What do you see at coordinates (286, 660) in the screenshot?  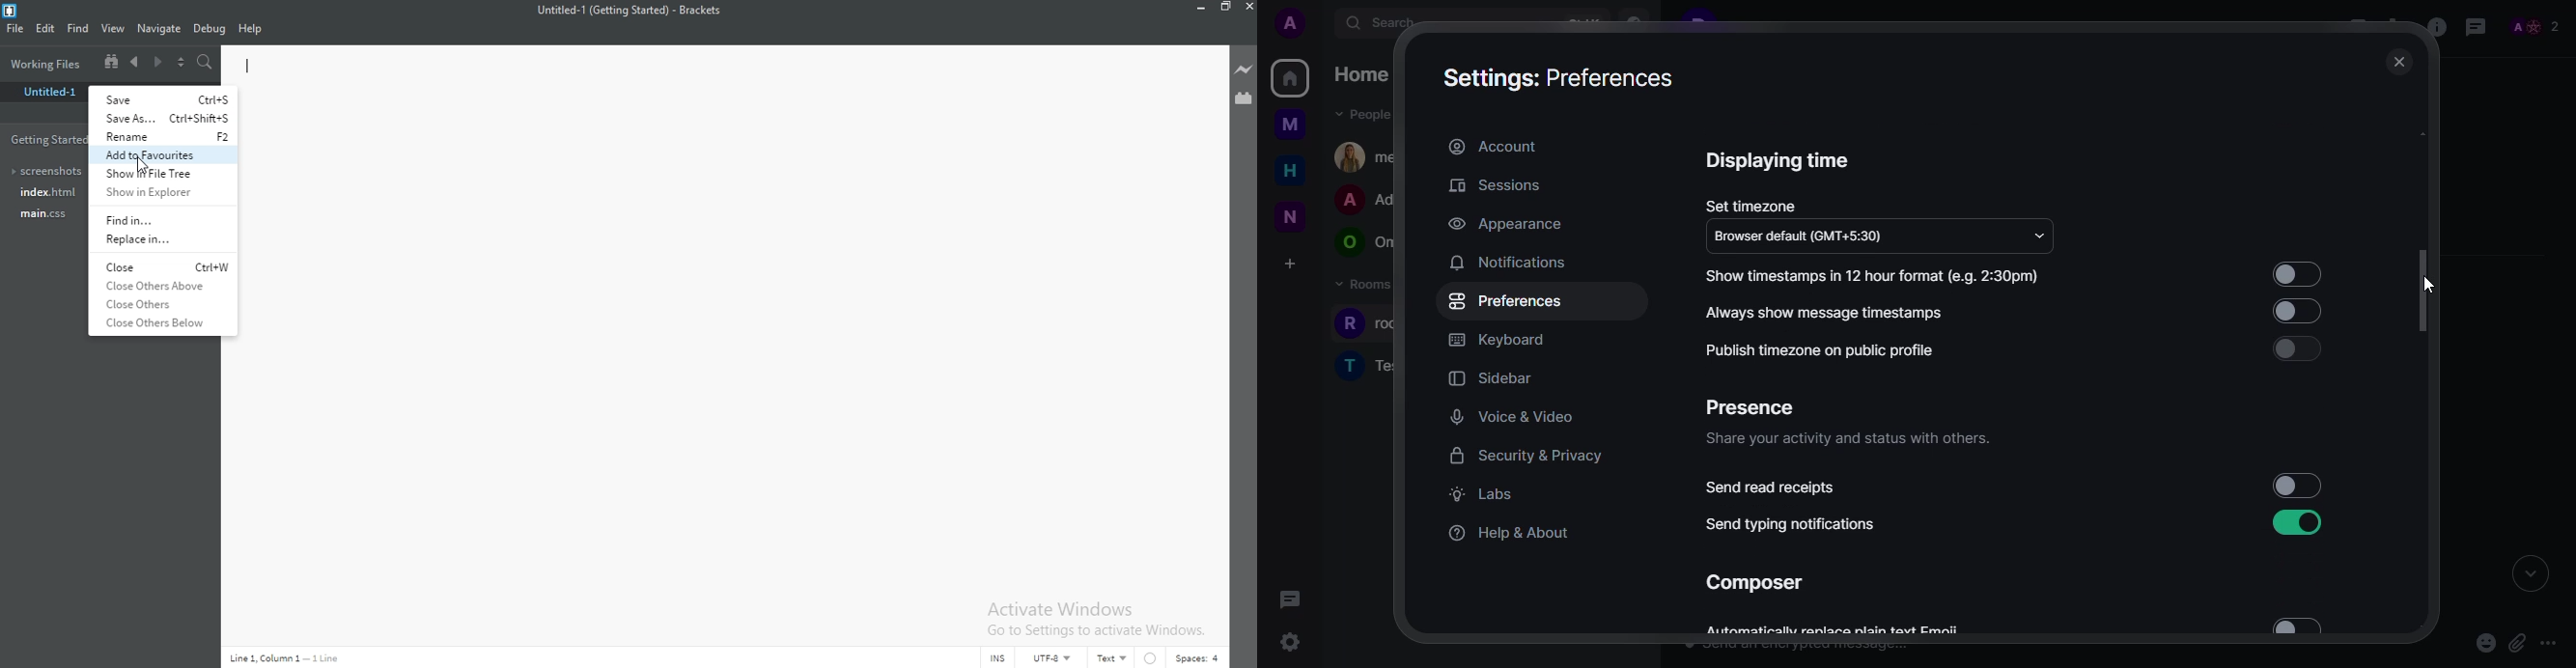 I see `Line code data` at bounding box center [286, 660].